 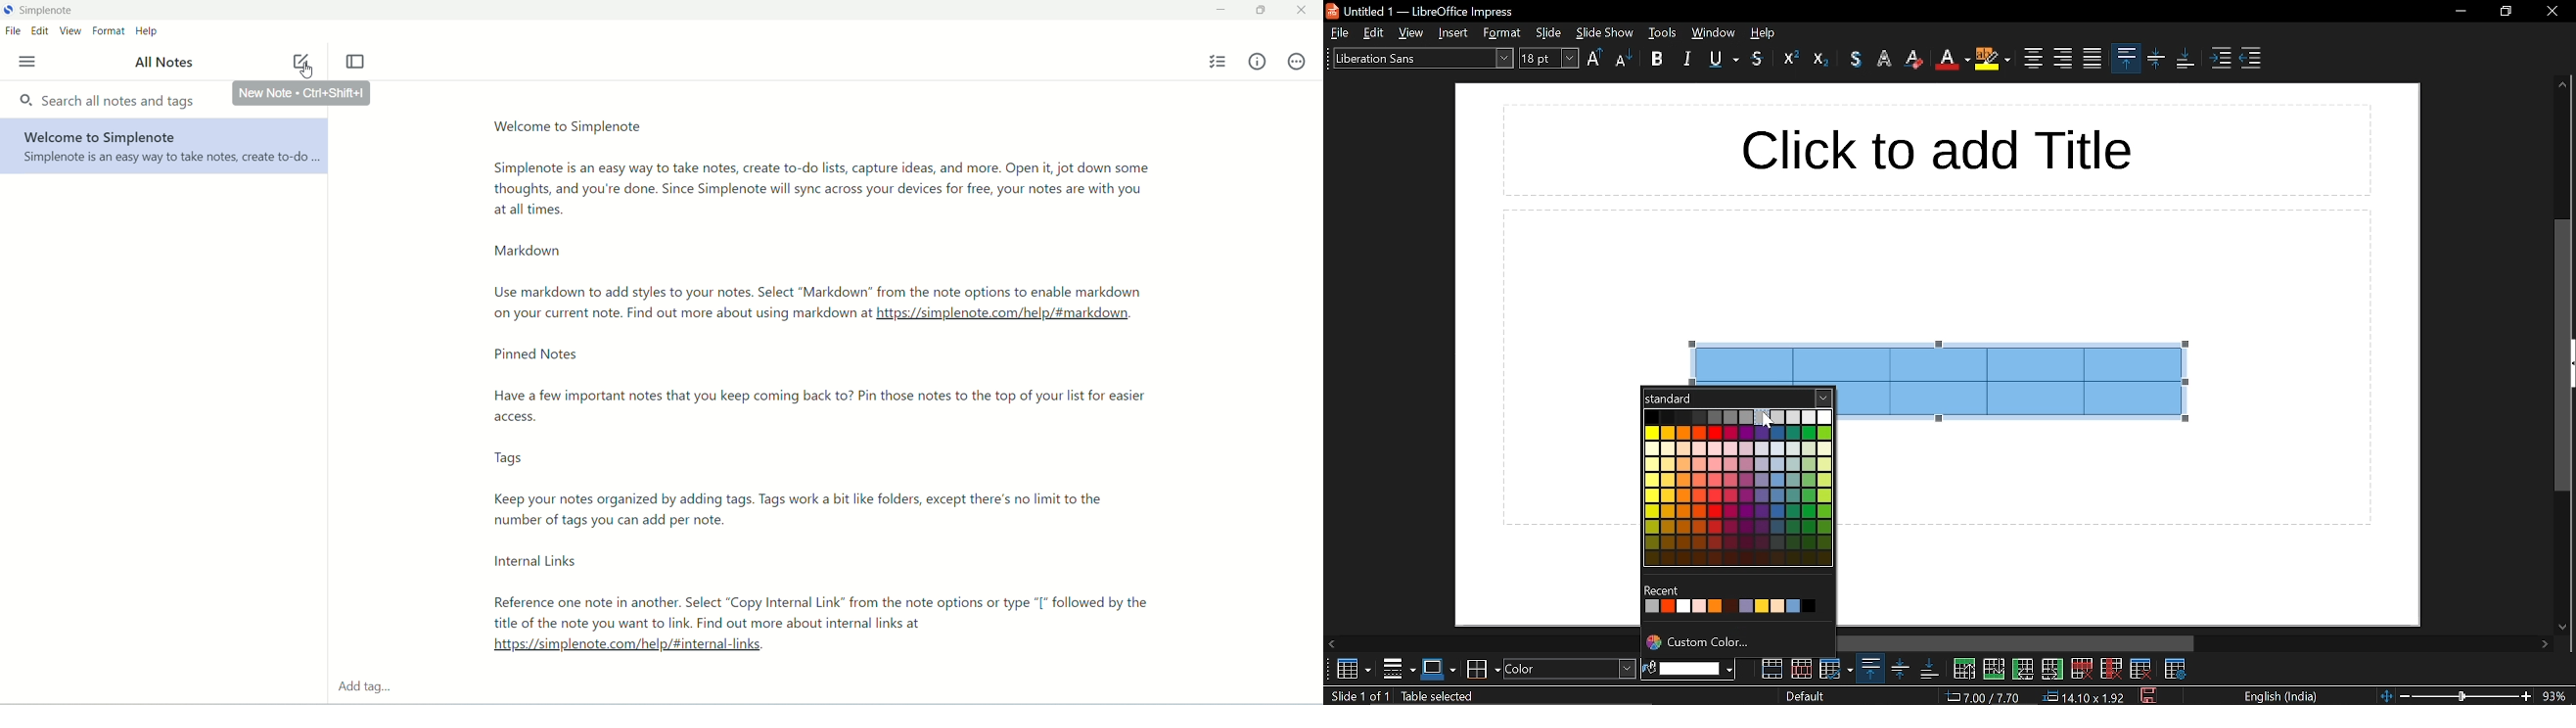 I want to click on all notes, so click(x=163, y=63).